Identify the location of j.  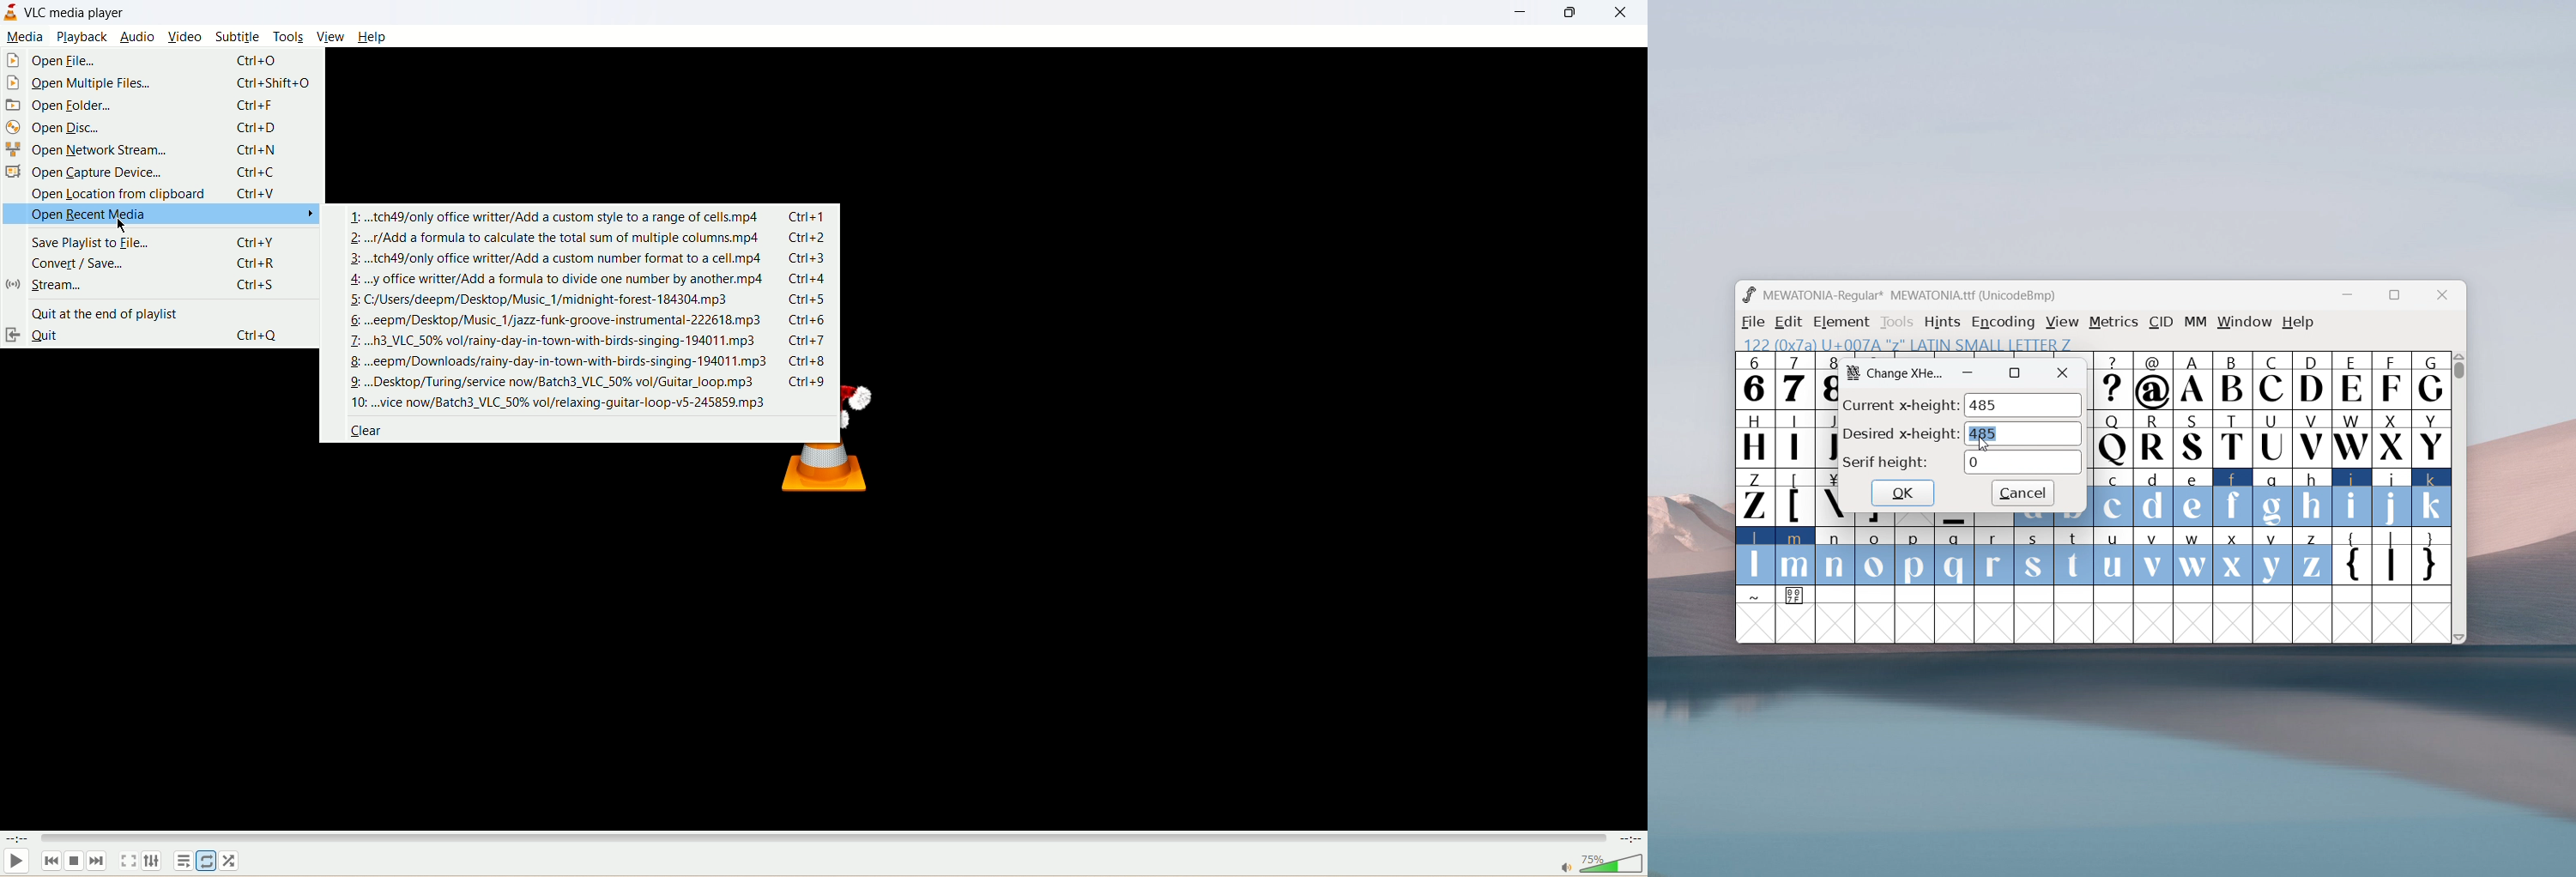
(2393, 498).